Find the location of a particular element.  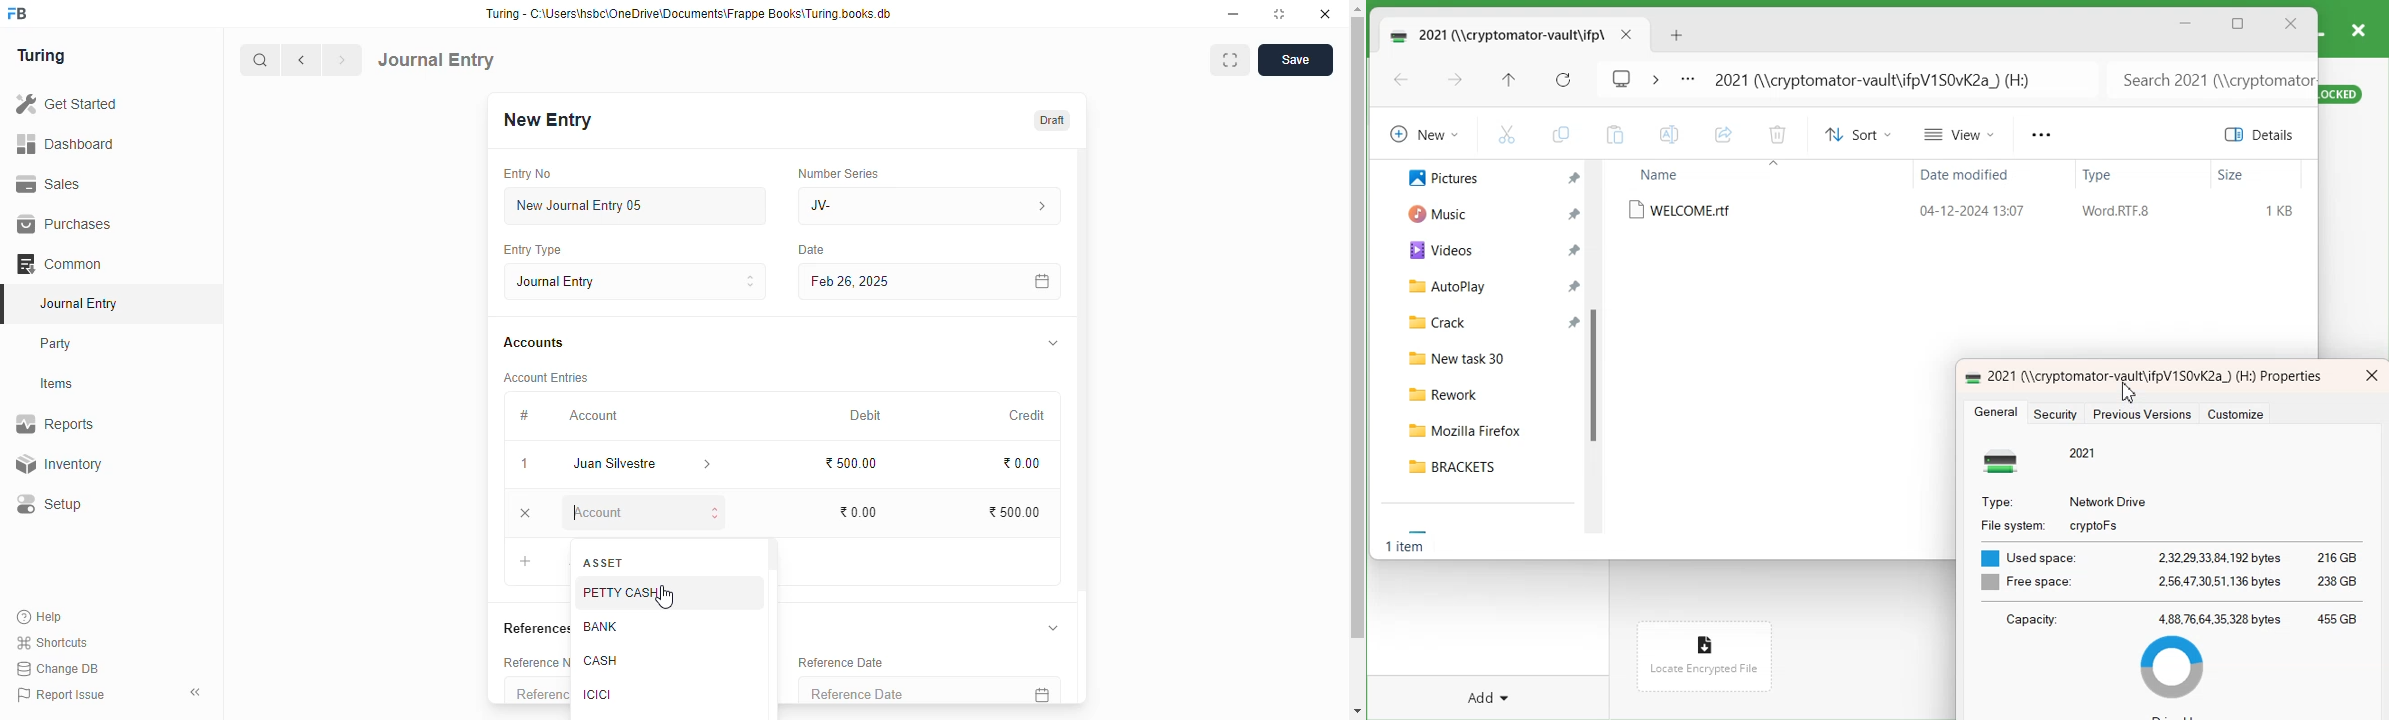

Search bar is located at coordinates (2210, 79).